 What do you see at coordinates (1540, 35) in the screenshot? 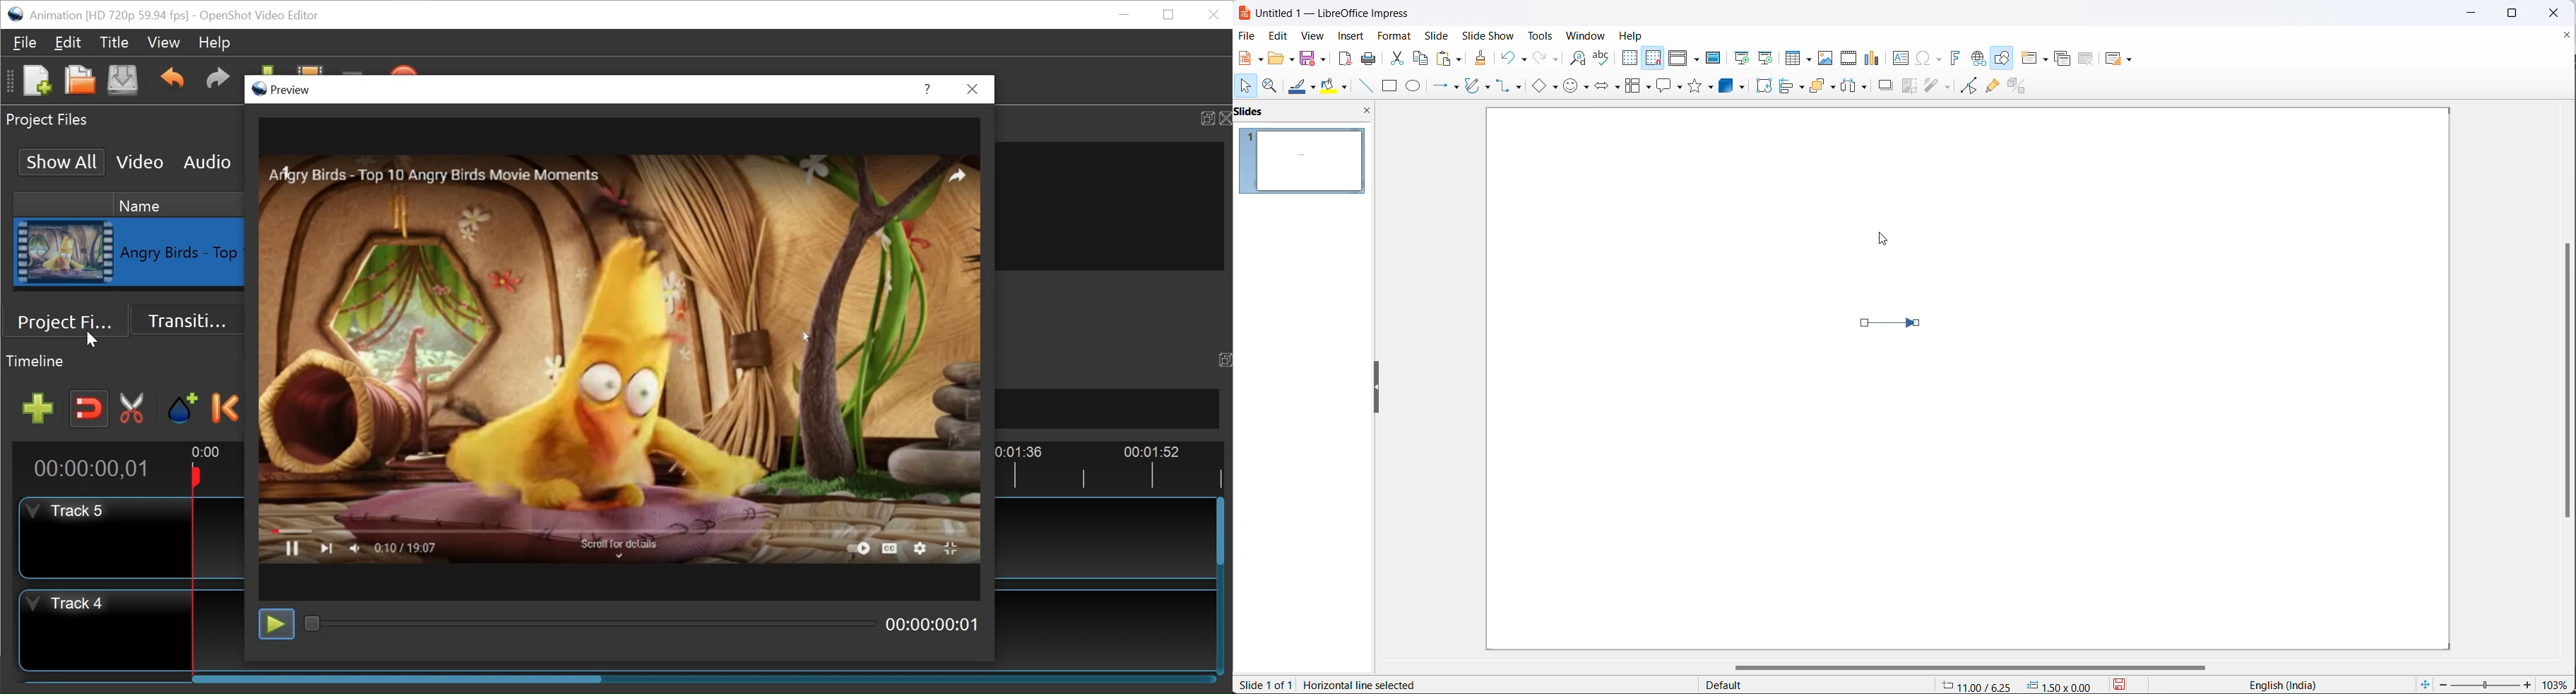
I see `tools` at bounding box center [1540, 35].